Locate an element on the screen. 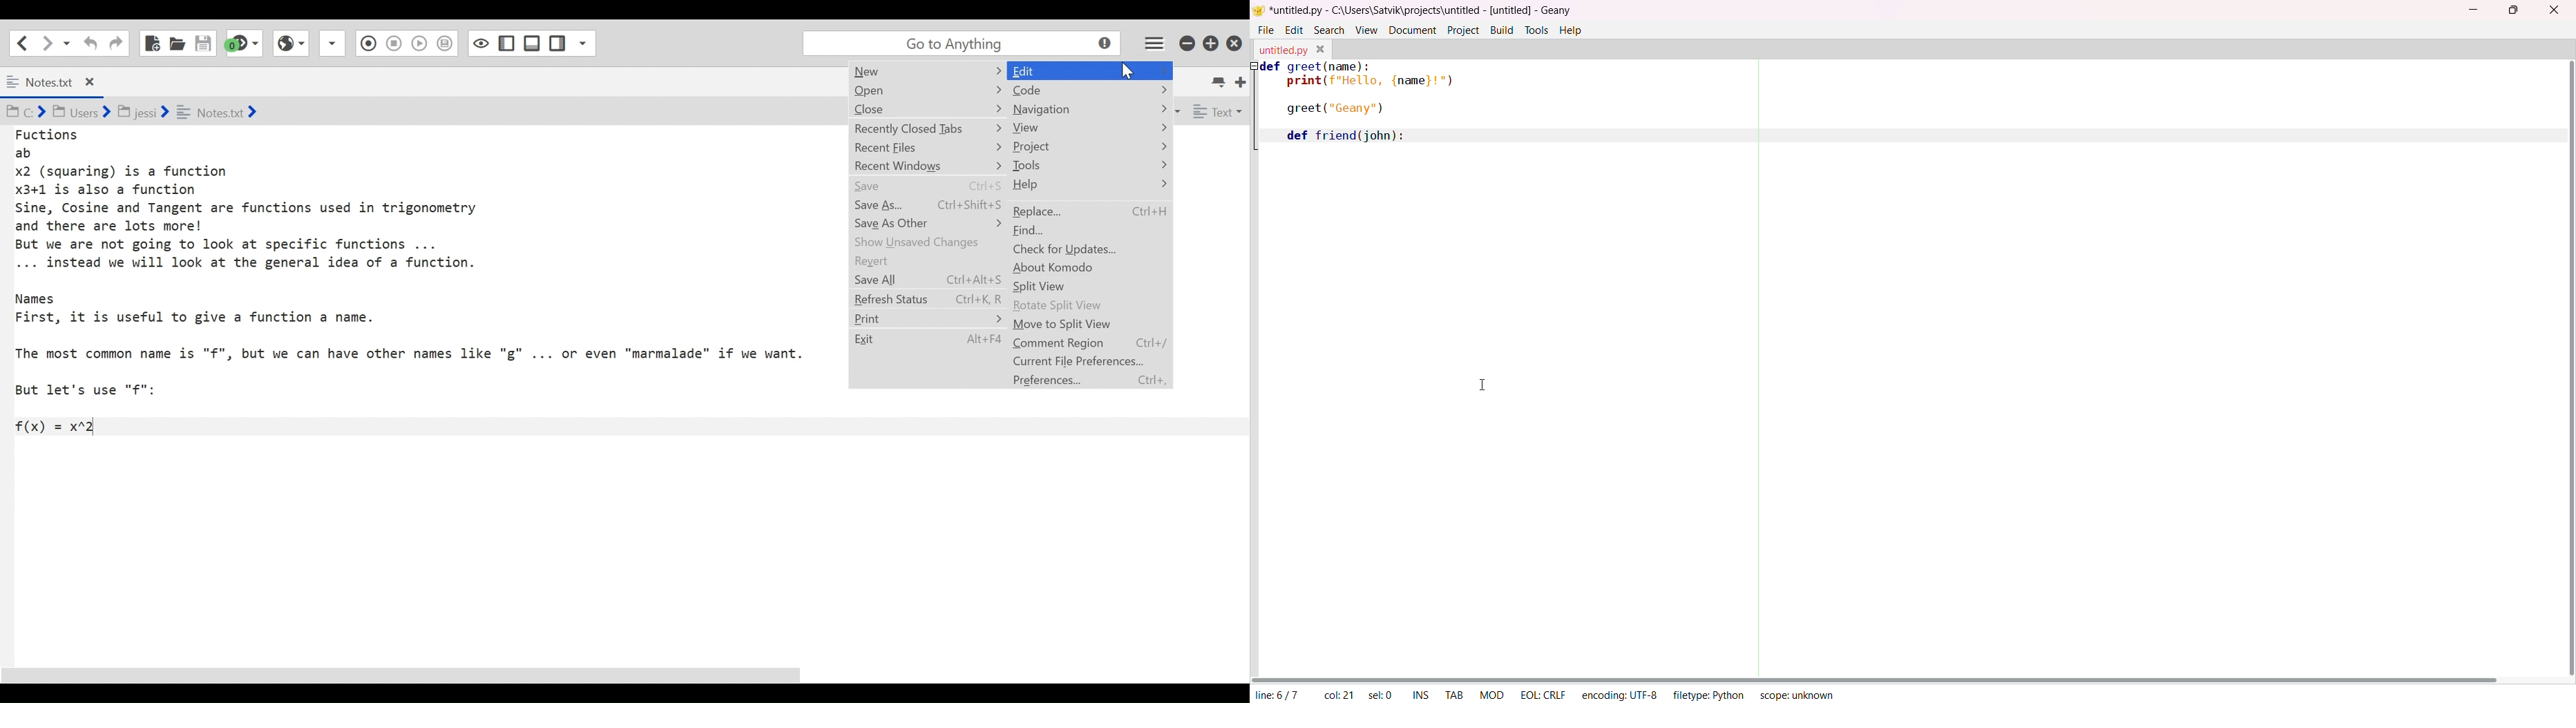 This screenshot has height=728, width=2576. show unsaved changes is located at coordinates (905, 243).